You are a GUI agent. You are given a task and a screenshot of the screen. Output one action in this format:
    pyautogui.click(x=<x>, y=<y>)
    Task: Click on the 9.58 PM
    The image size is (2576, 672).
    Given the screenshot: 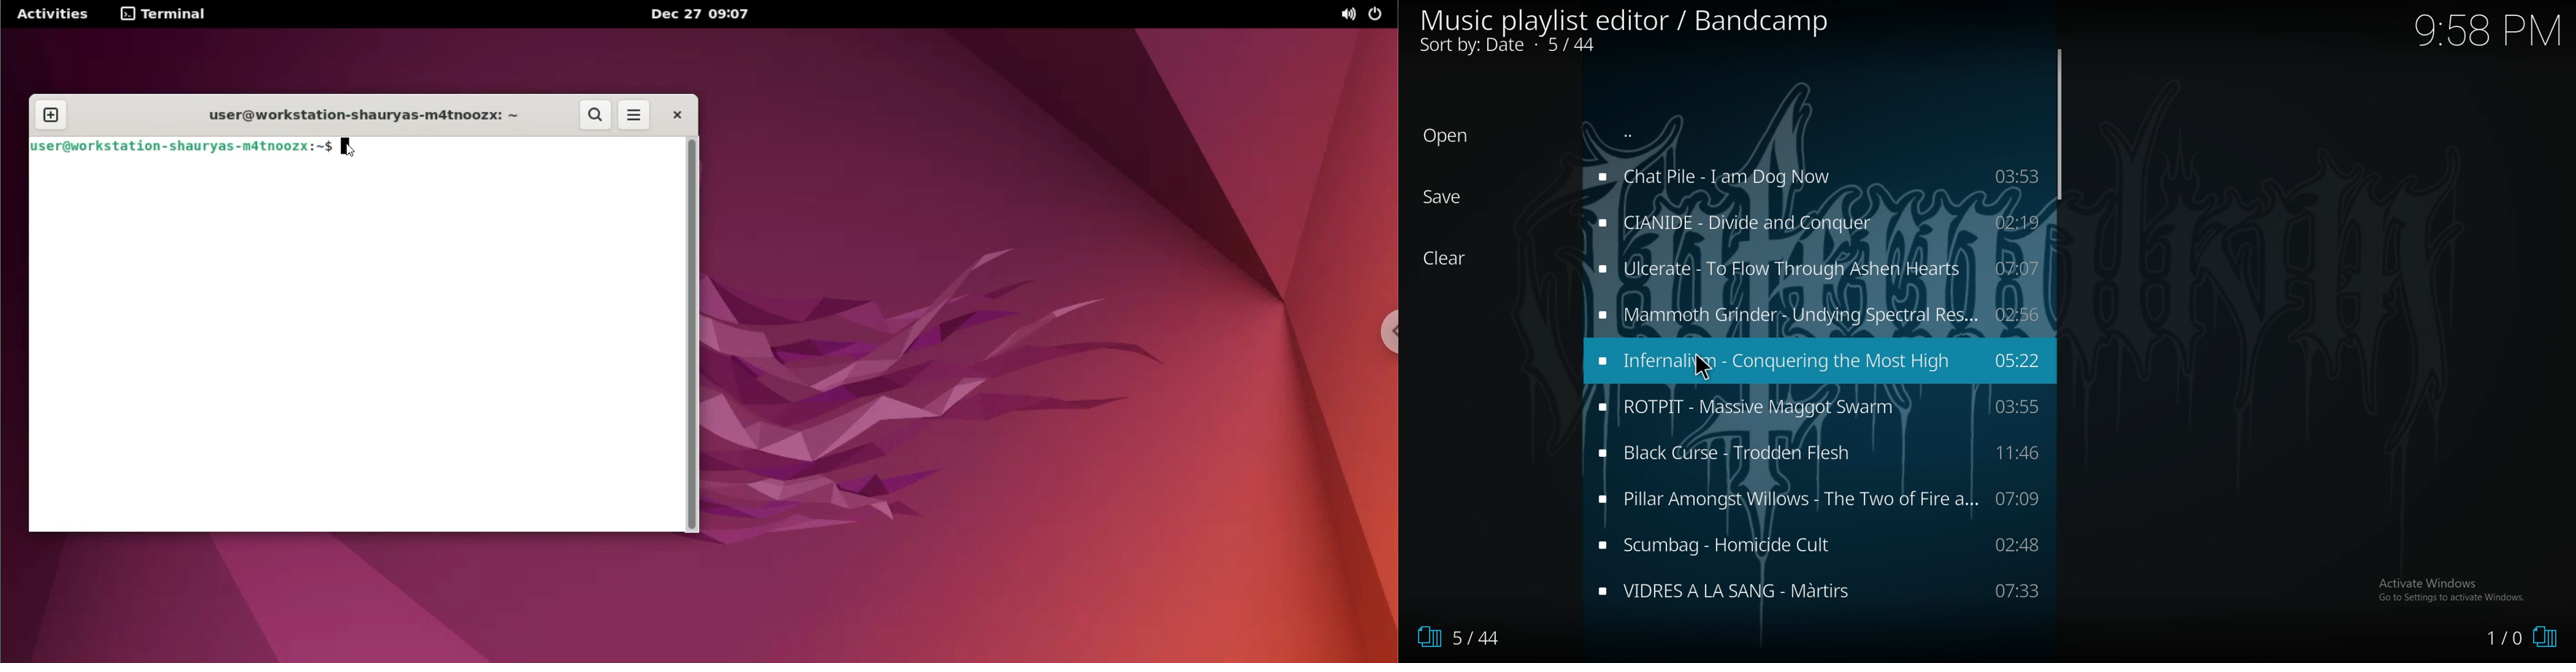 What is the action you would take?
    pyautogui.click(x=2488, y=30)
    